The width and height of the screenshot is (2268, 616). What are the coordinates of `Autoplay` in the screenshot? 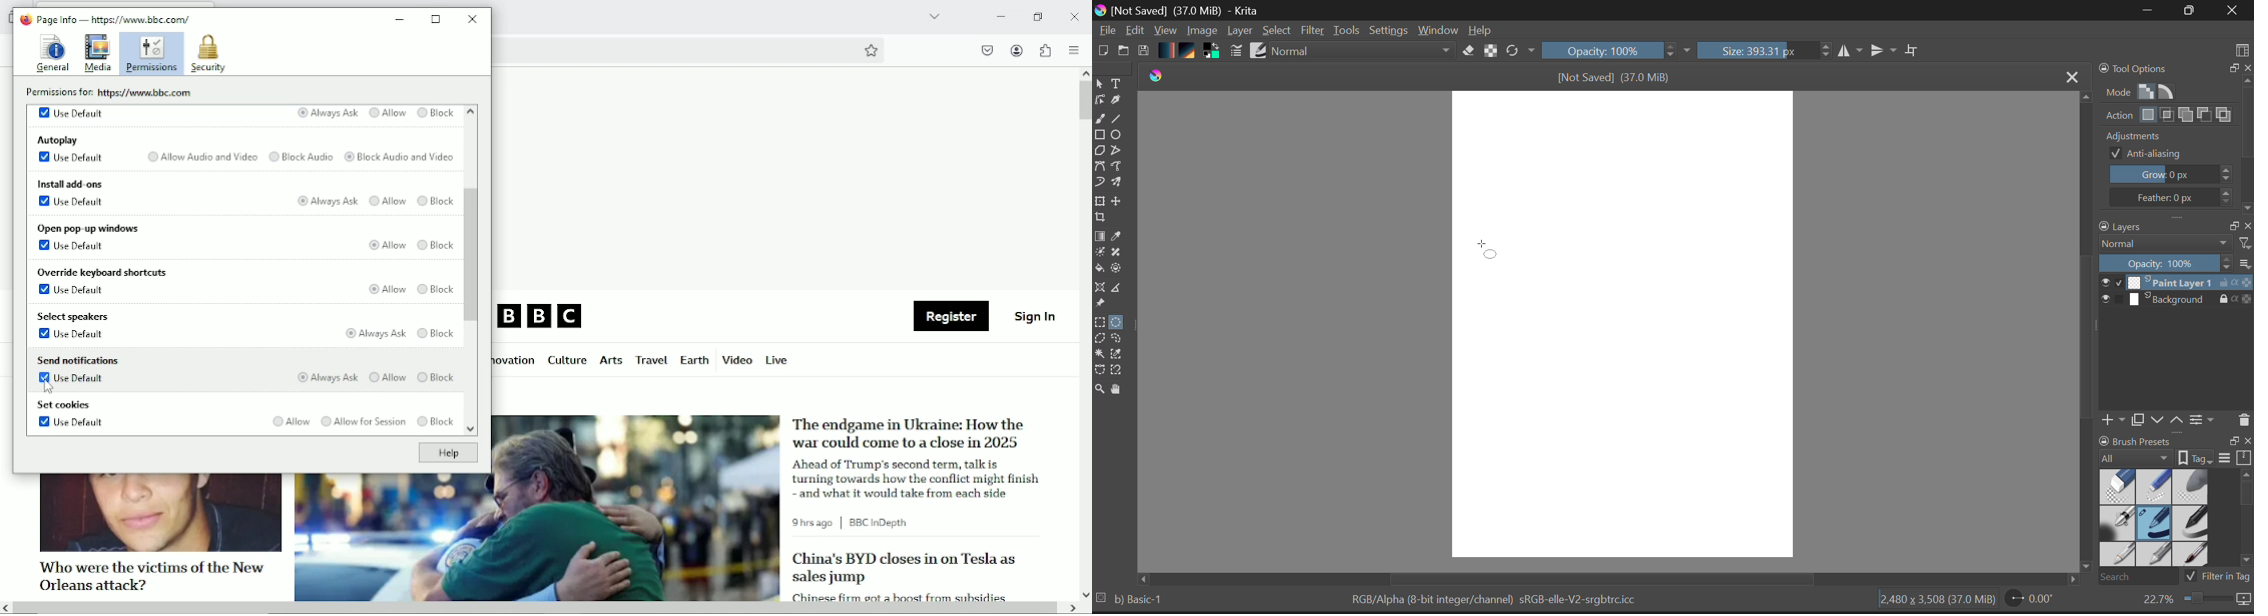 It's located at (59, 139).